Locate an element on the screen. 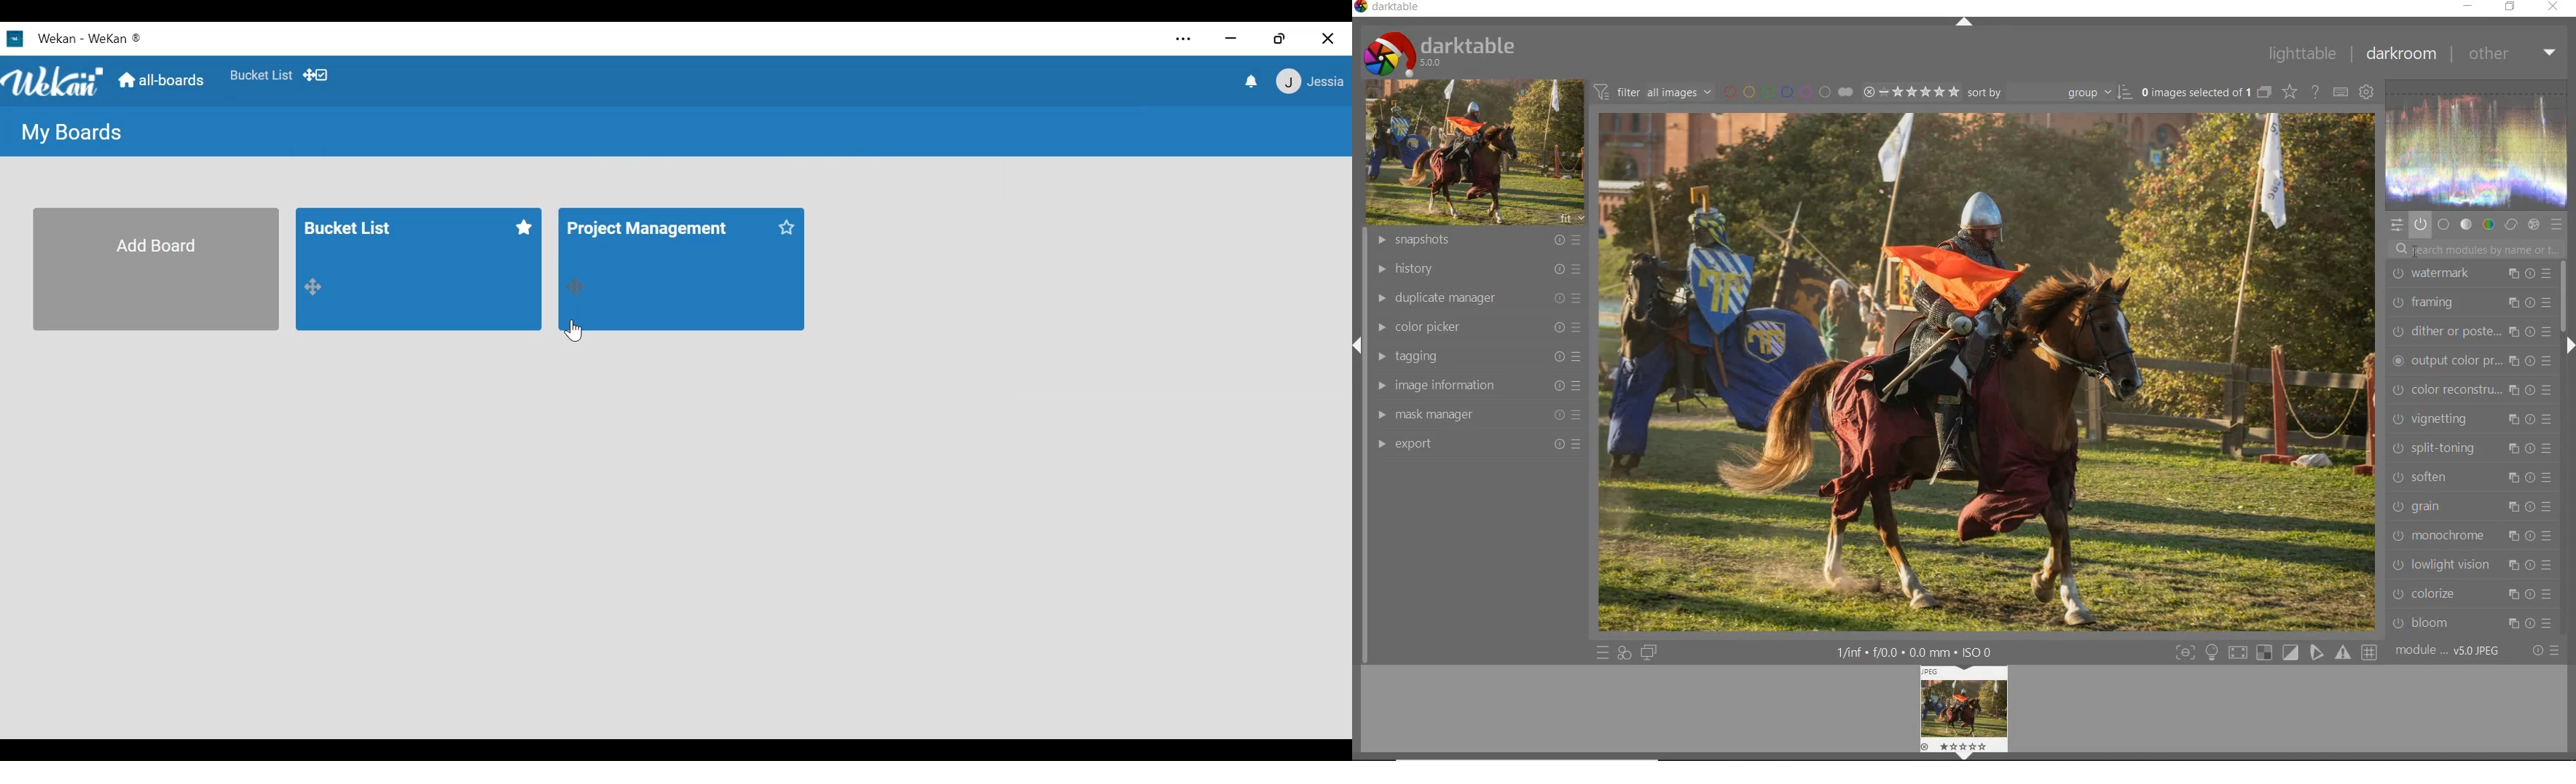 Image resolution: width=2576 pixels, height=784 pixels. enable for online help is located at coordinates (2315, 91).